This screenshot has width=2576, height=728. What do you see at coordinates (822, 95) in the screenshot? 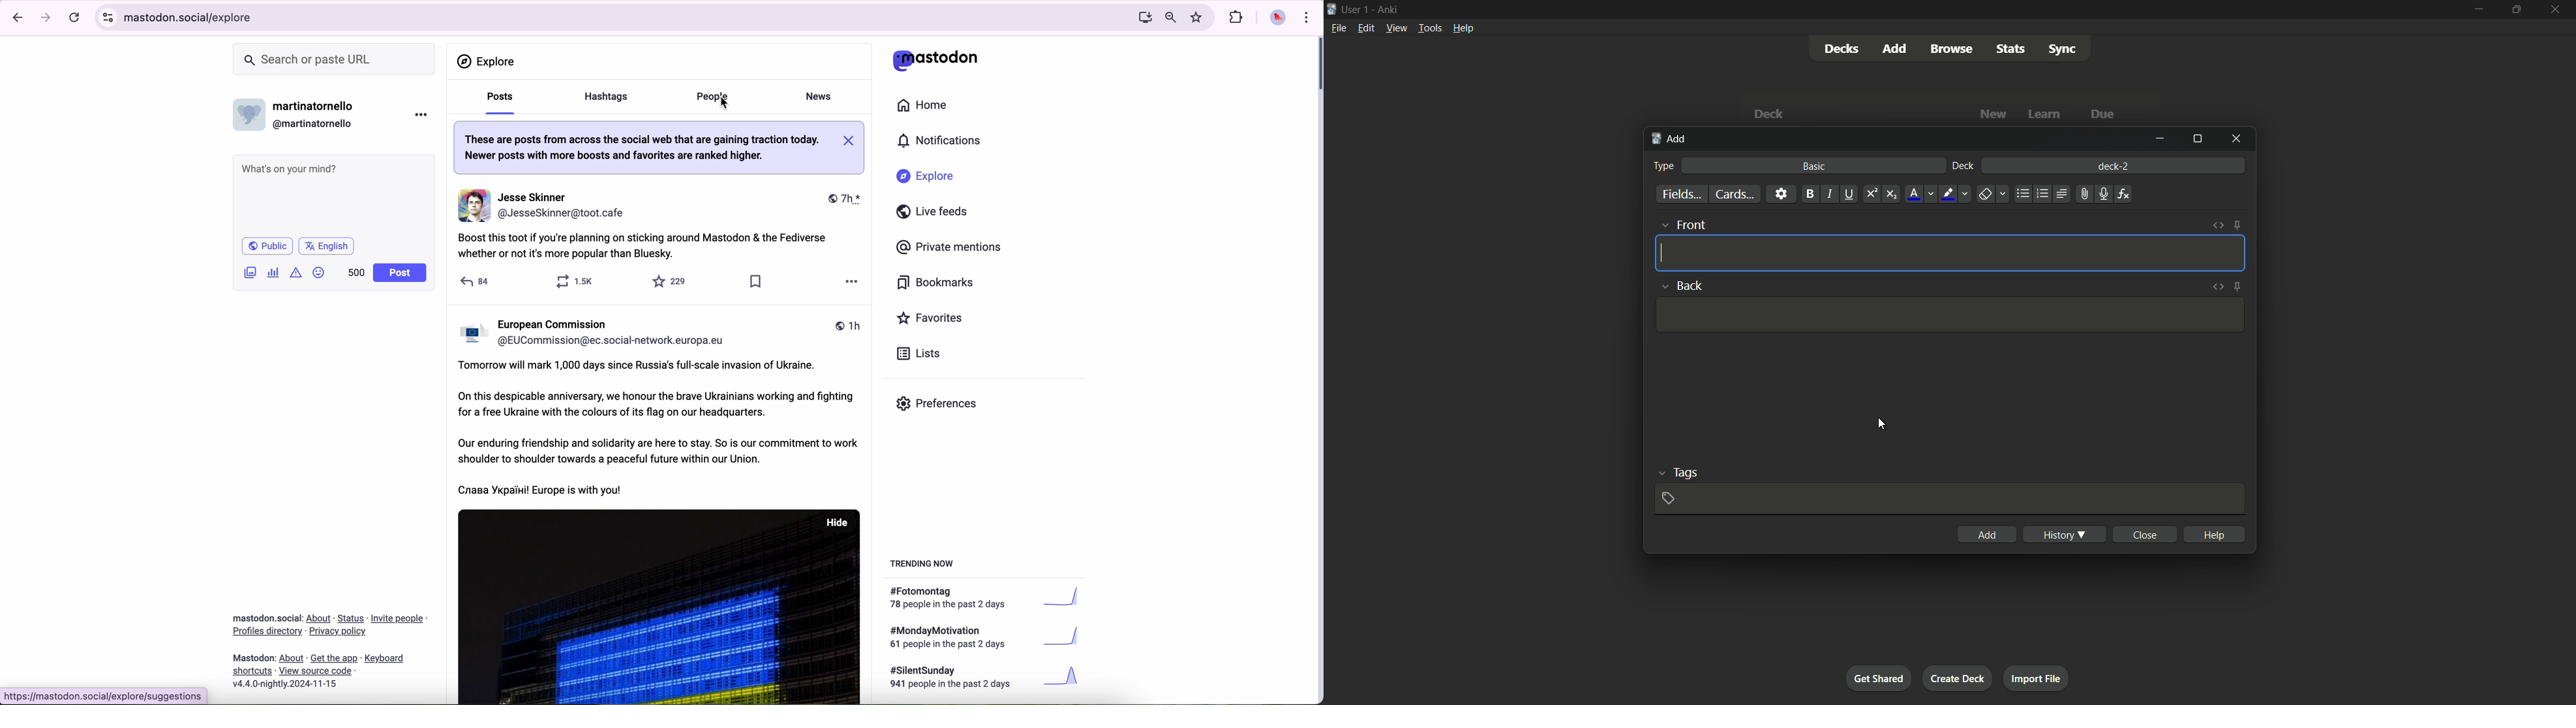
I see `news` at bounding box center [822, 95].